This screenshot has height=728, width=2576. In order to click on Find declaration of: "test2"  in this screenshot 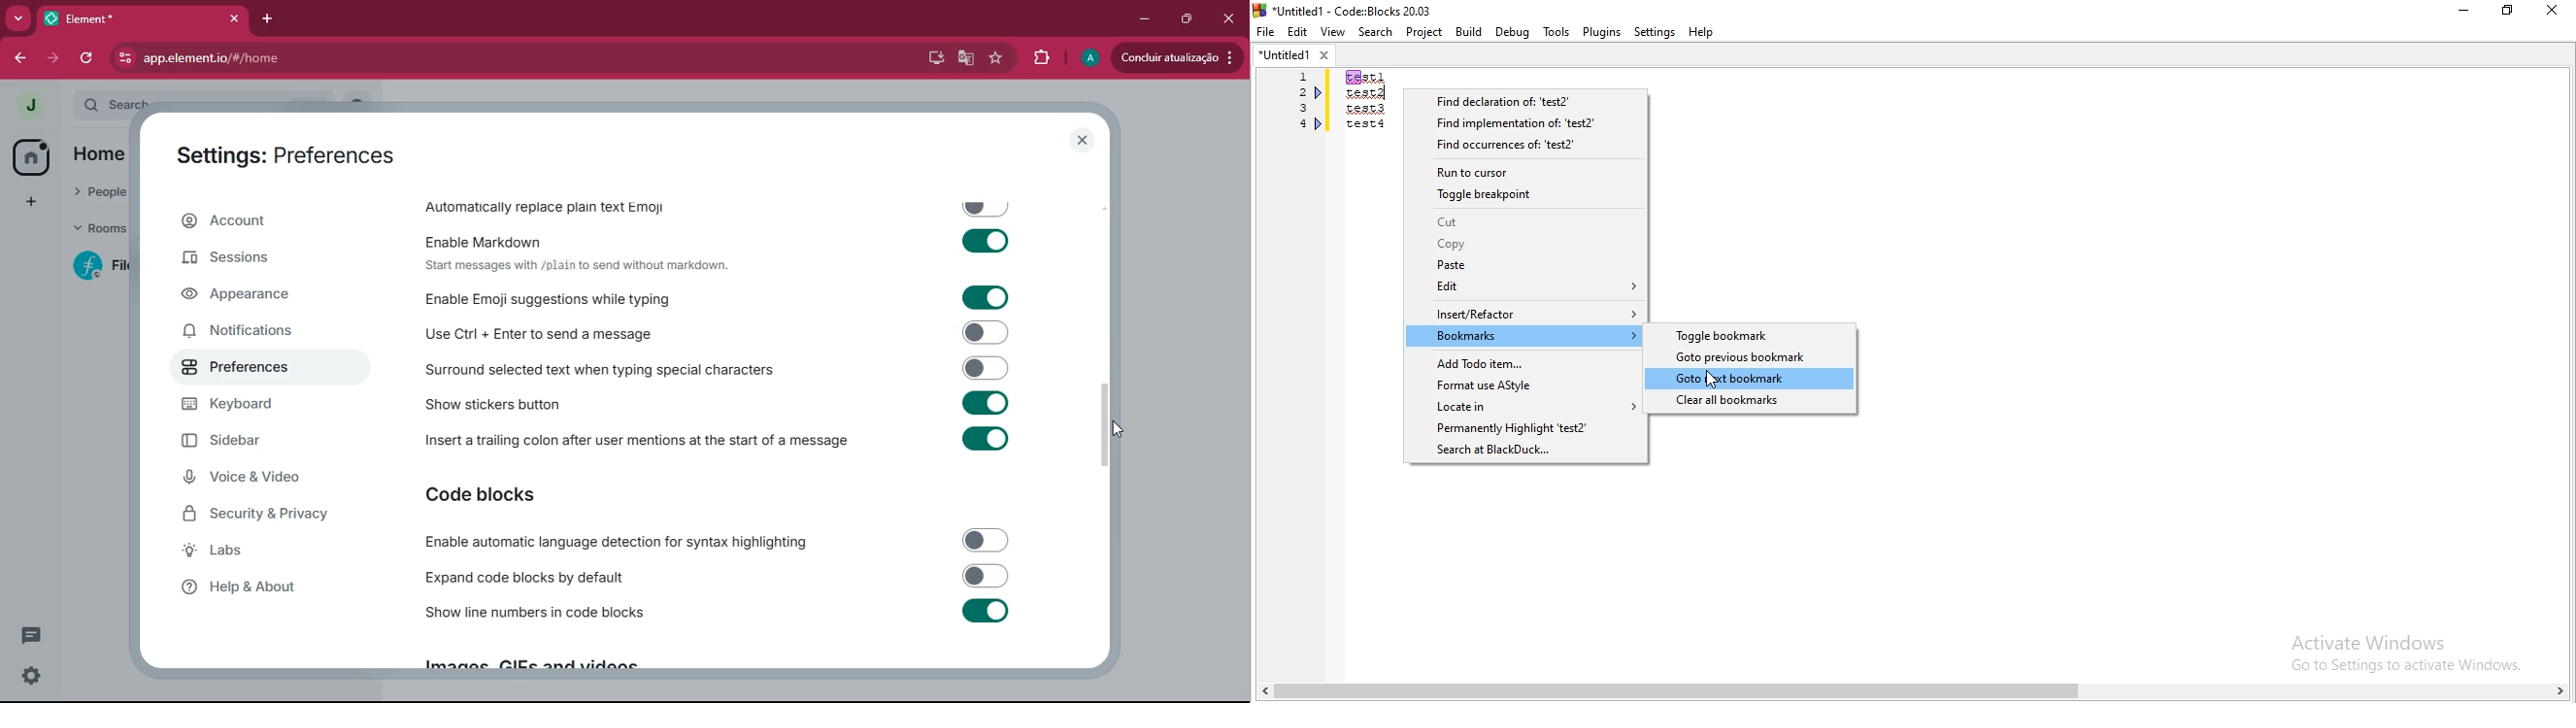, I will do `click(1527, 100)`.